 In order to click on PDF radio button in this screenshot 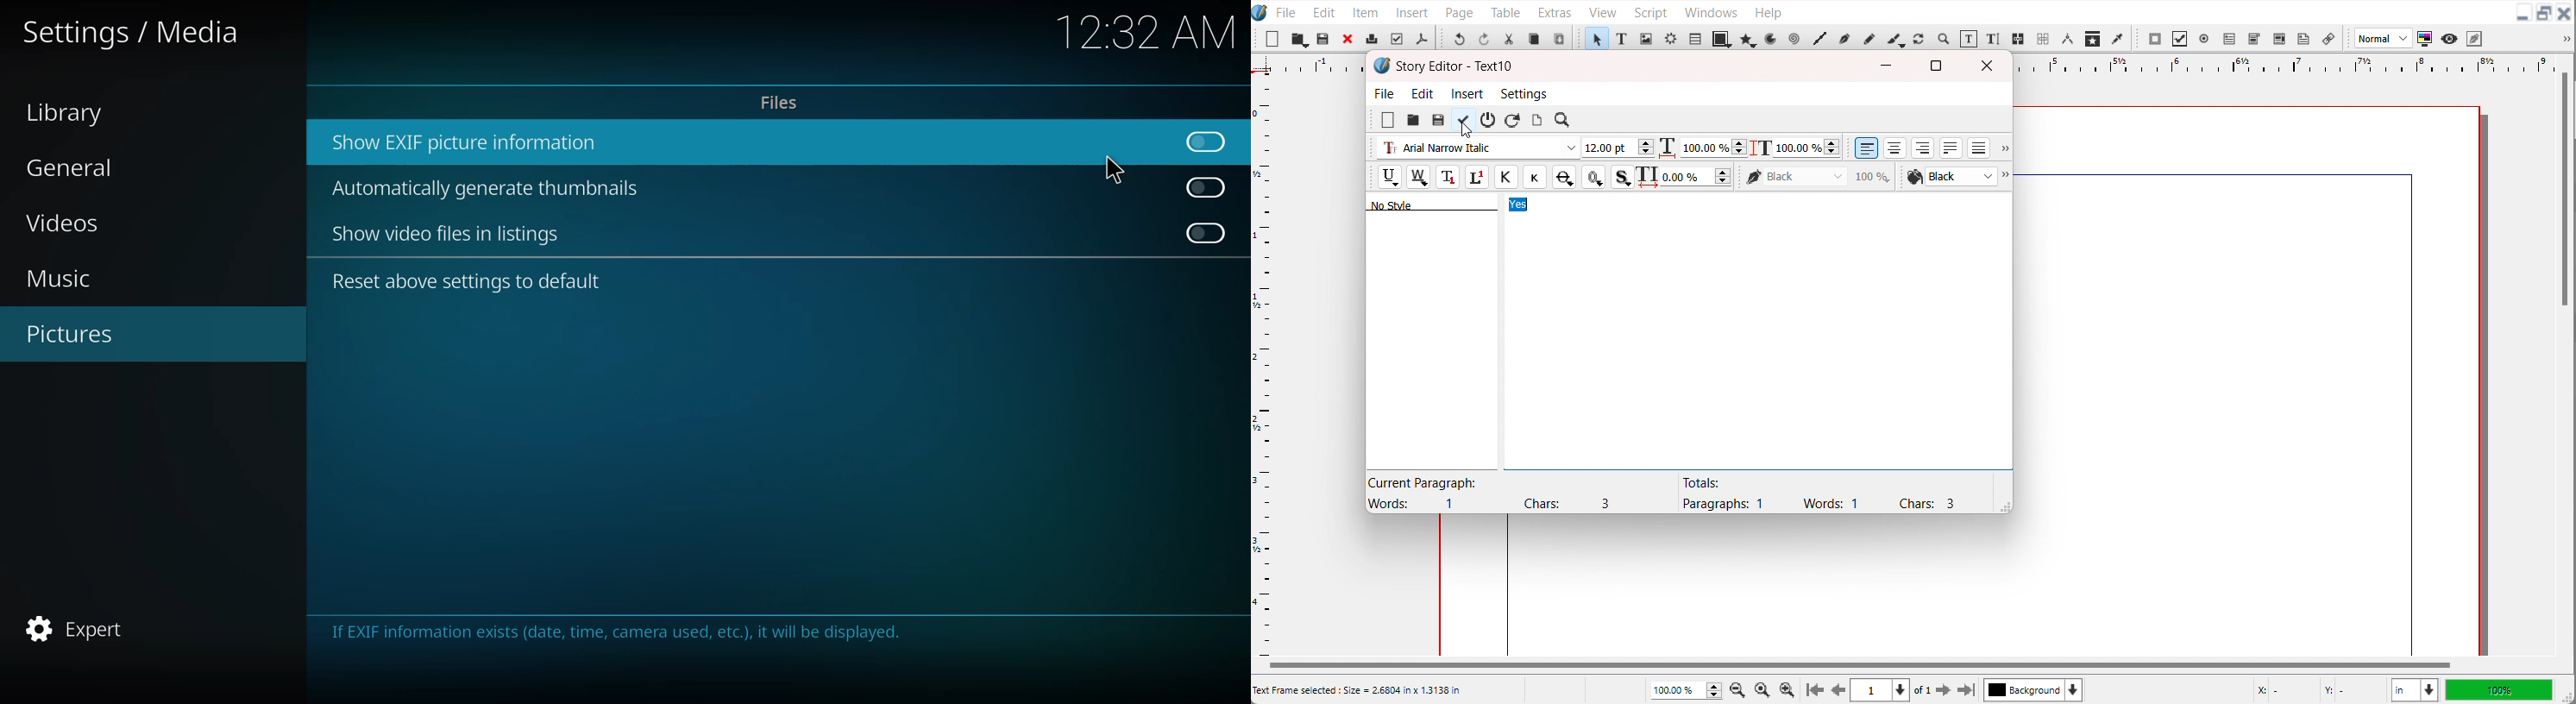, I will do `click(2203, 39)`.